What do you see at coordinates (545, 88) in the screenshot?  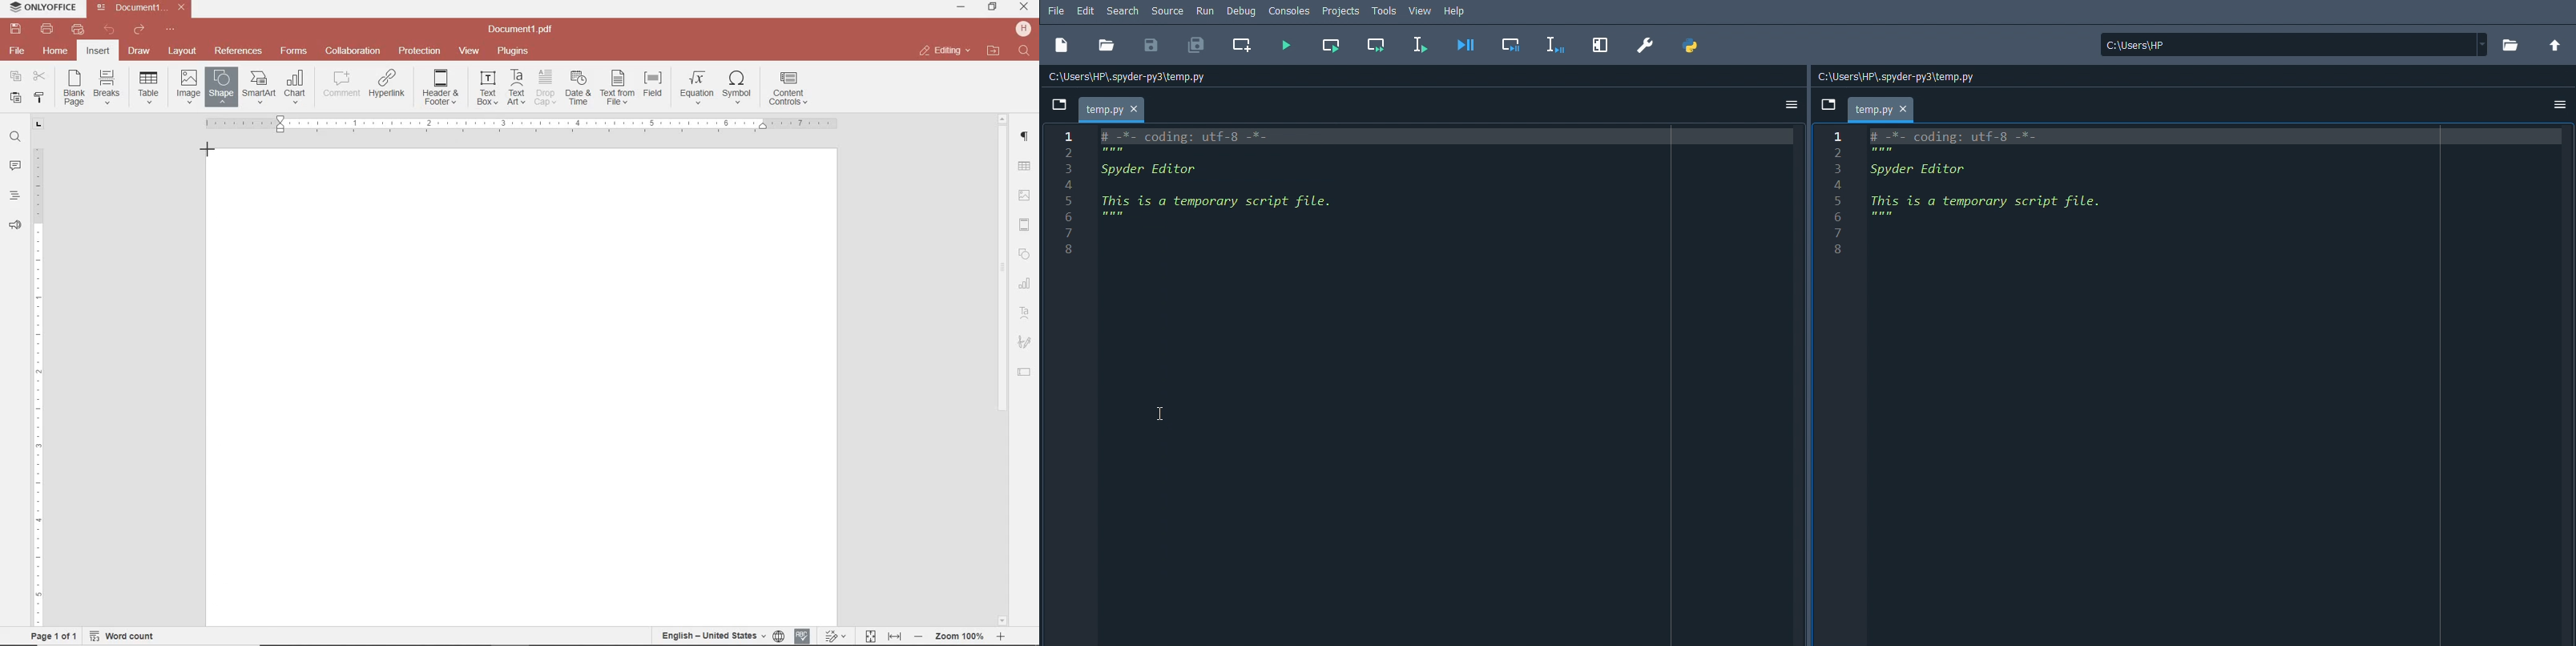 I see `DROP CAP` at bounding box center [545, 88].